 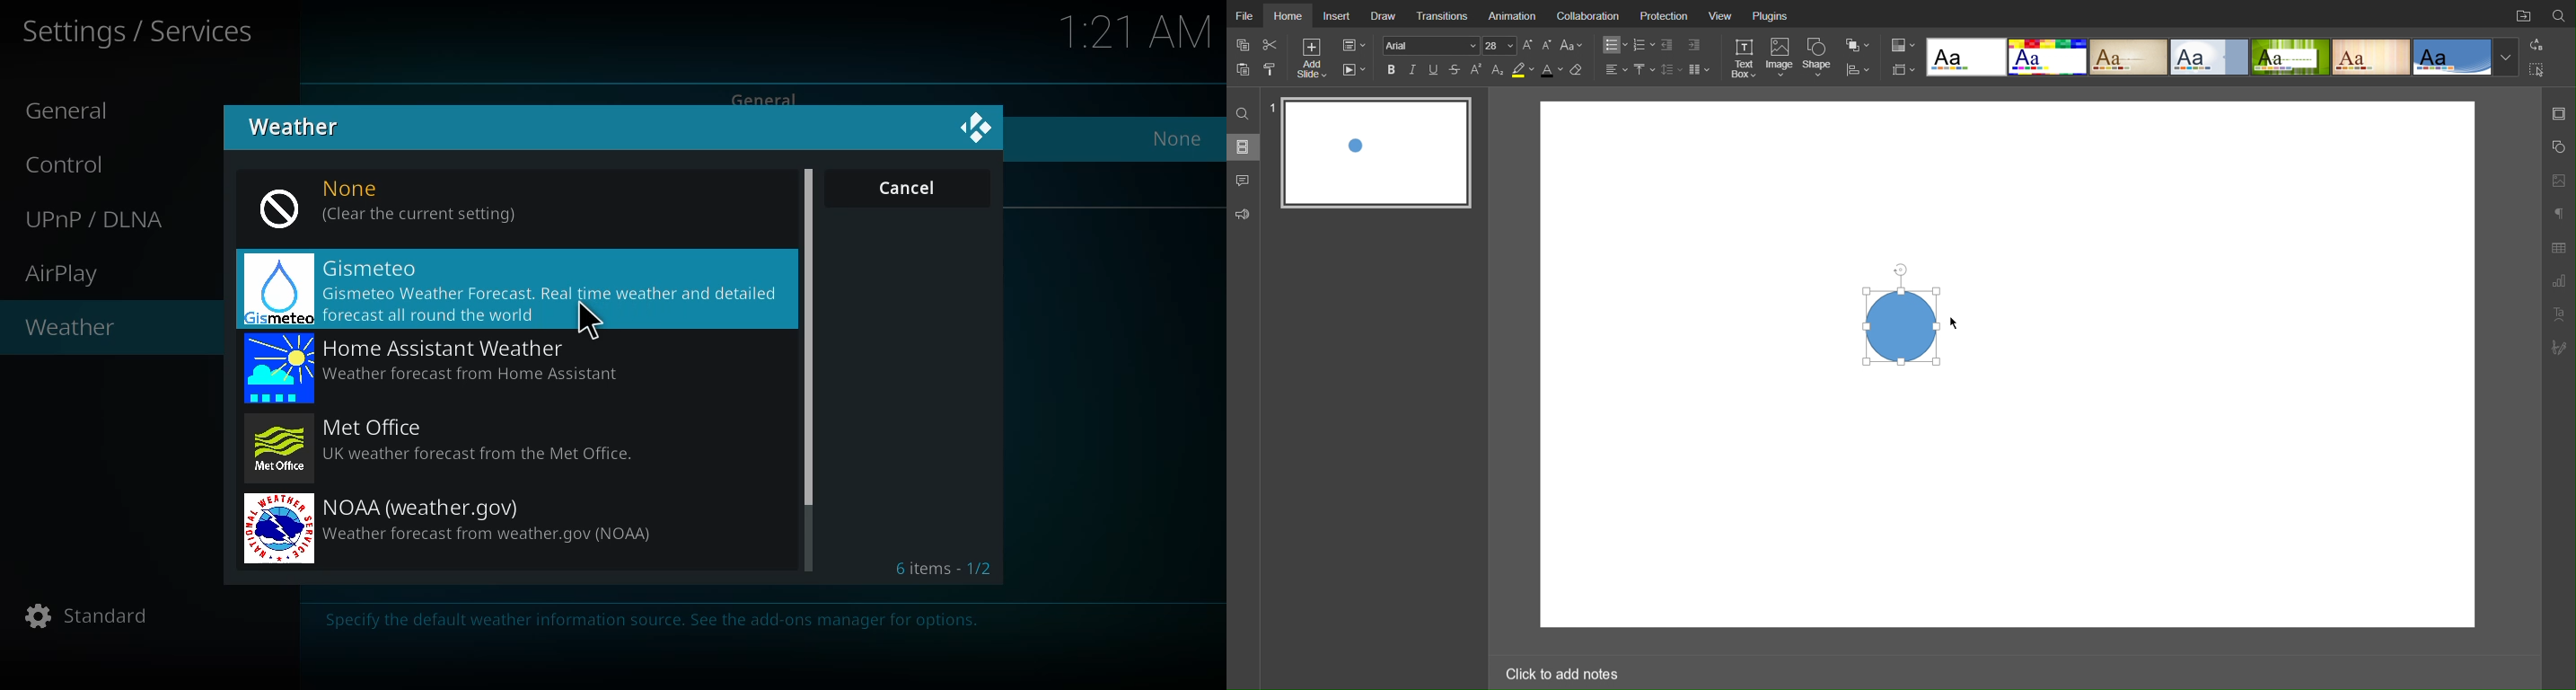 I want to click on Signature , so click(x=2560, y=348).